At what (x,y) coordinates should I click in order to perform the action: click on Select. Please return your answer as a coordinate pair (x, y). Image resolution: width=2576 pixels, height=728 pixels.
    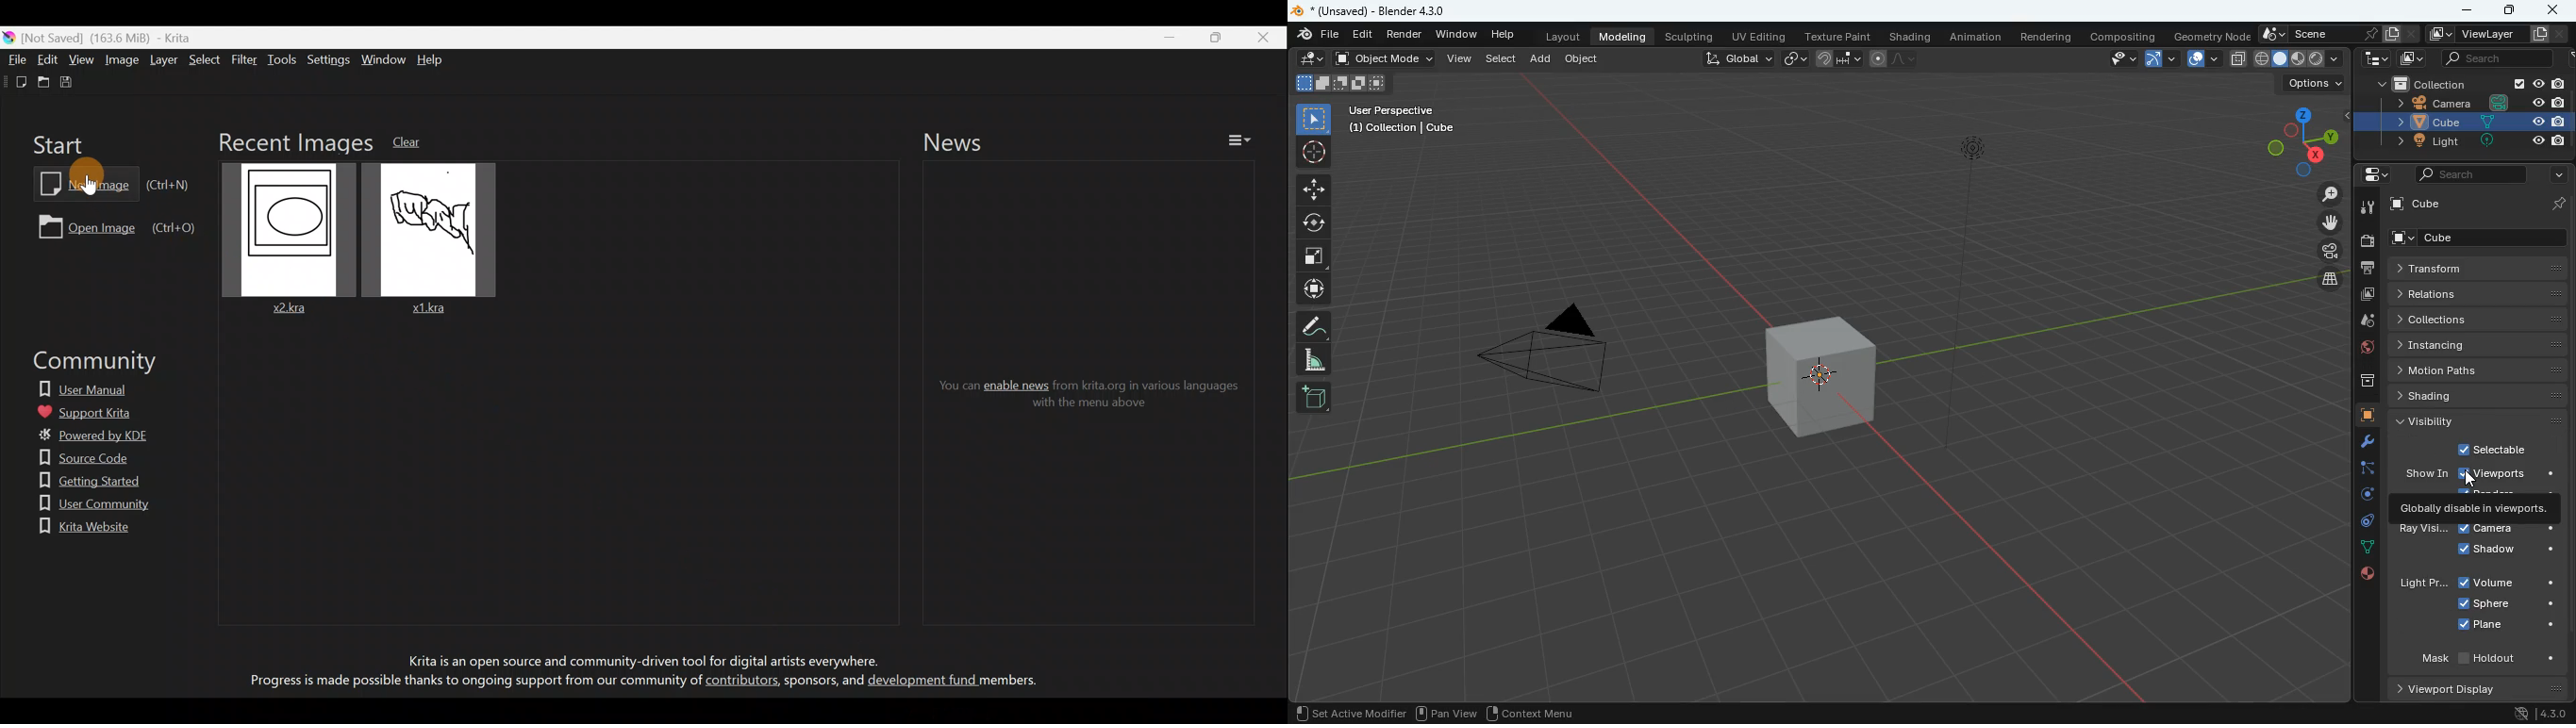
    Looking at the image, I should click on (205, 60).